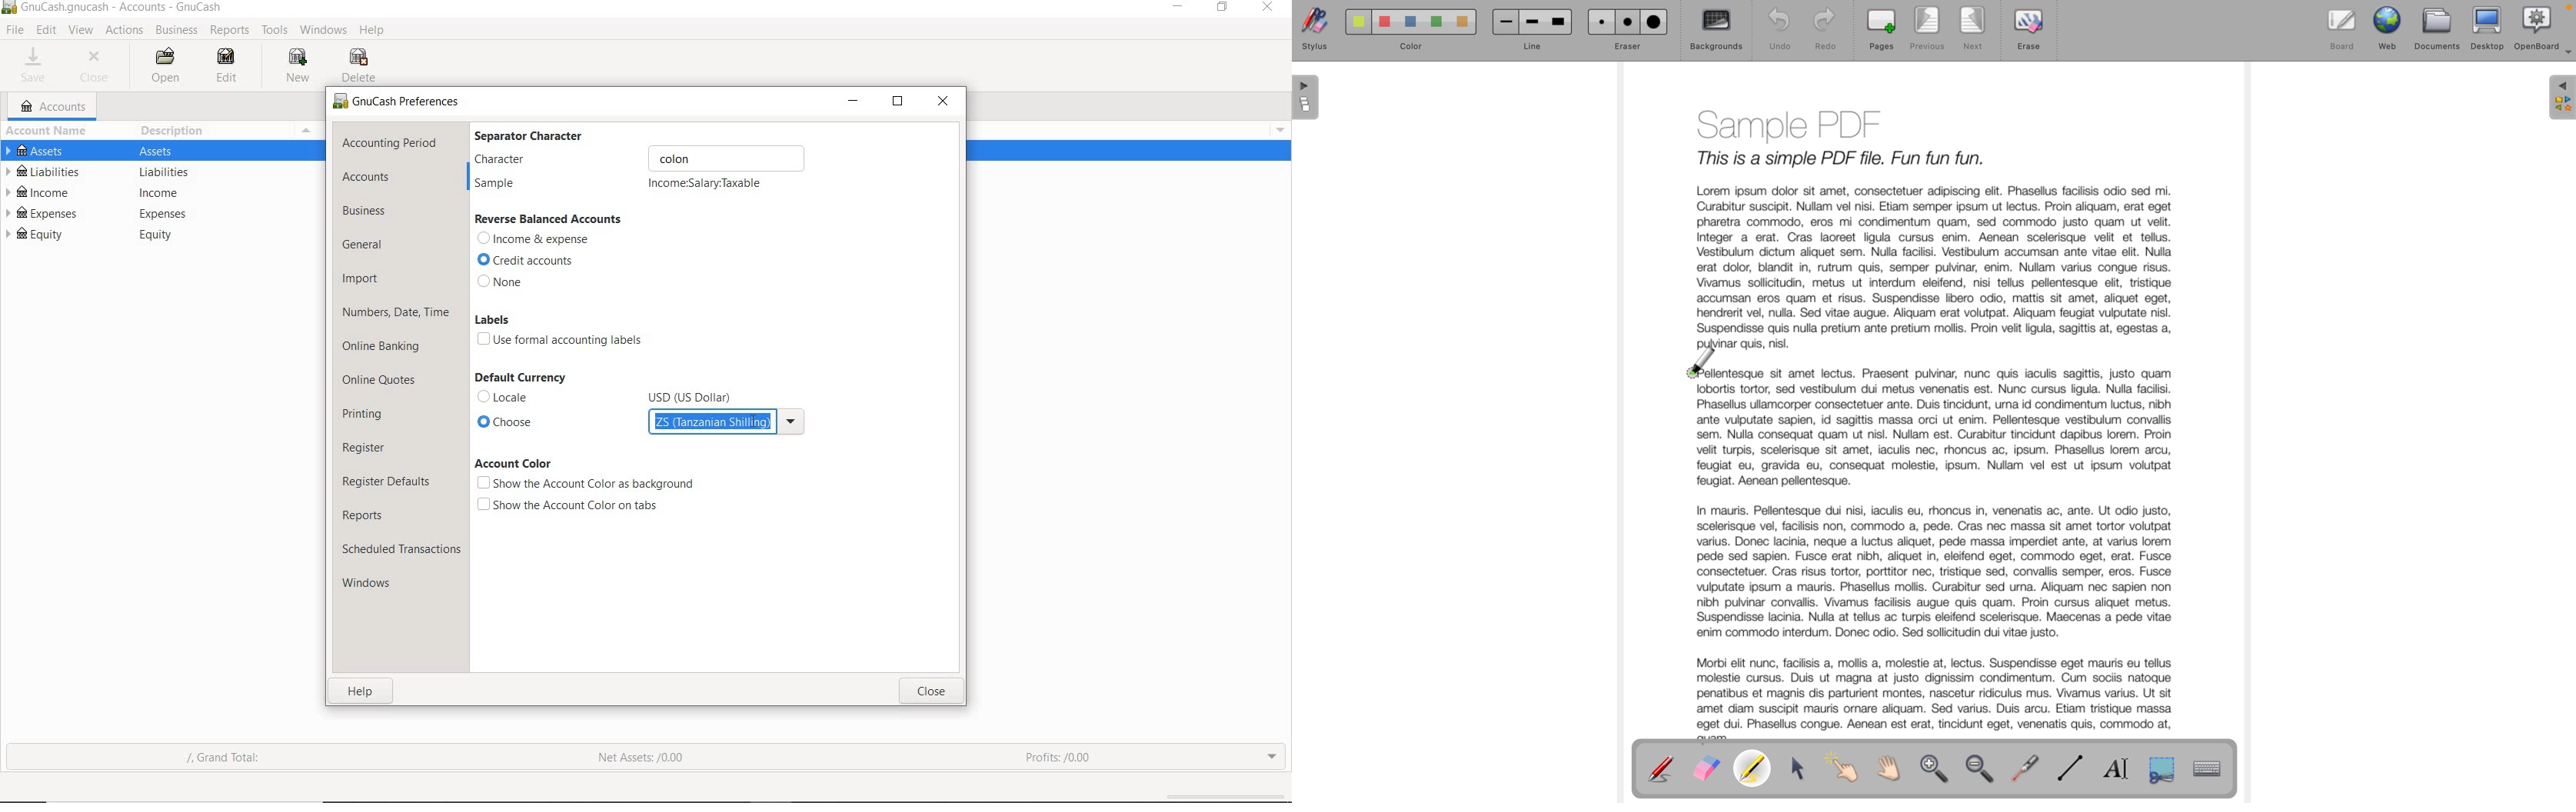  I want to click on show the account color on tabs, so click(570, 505).